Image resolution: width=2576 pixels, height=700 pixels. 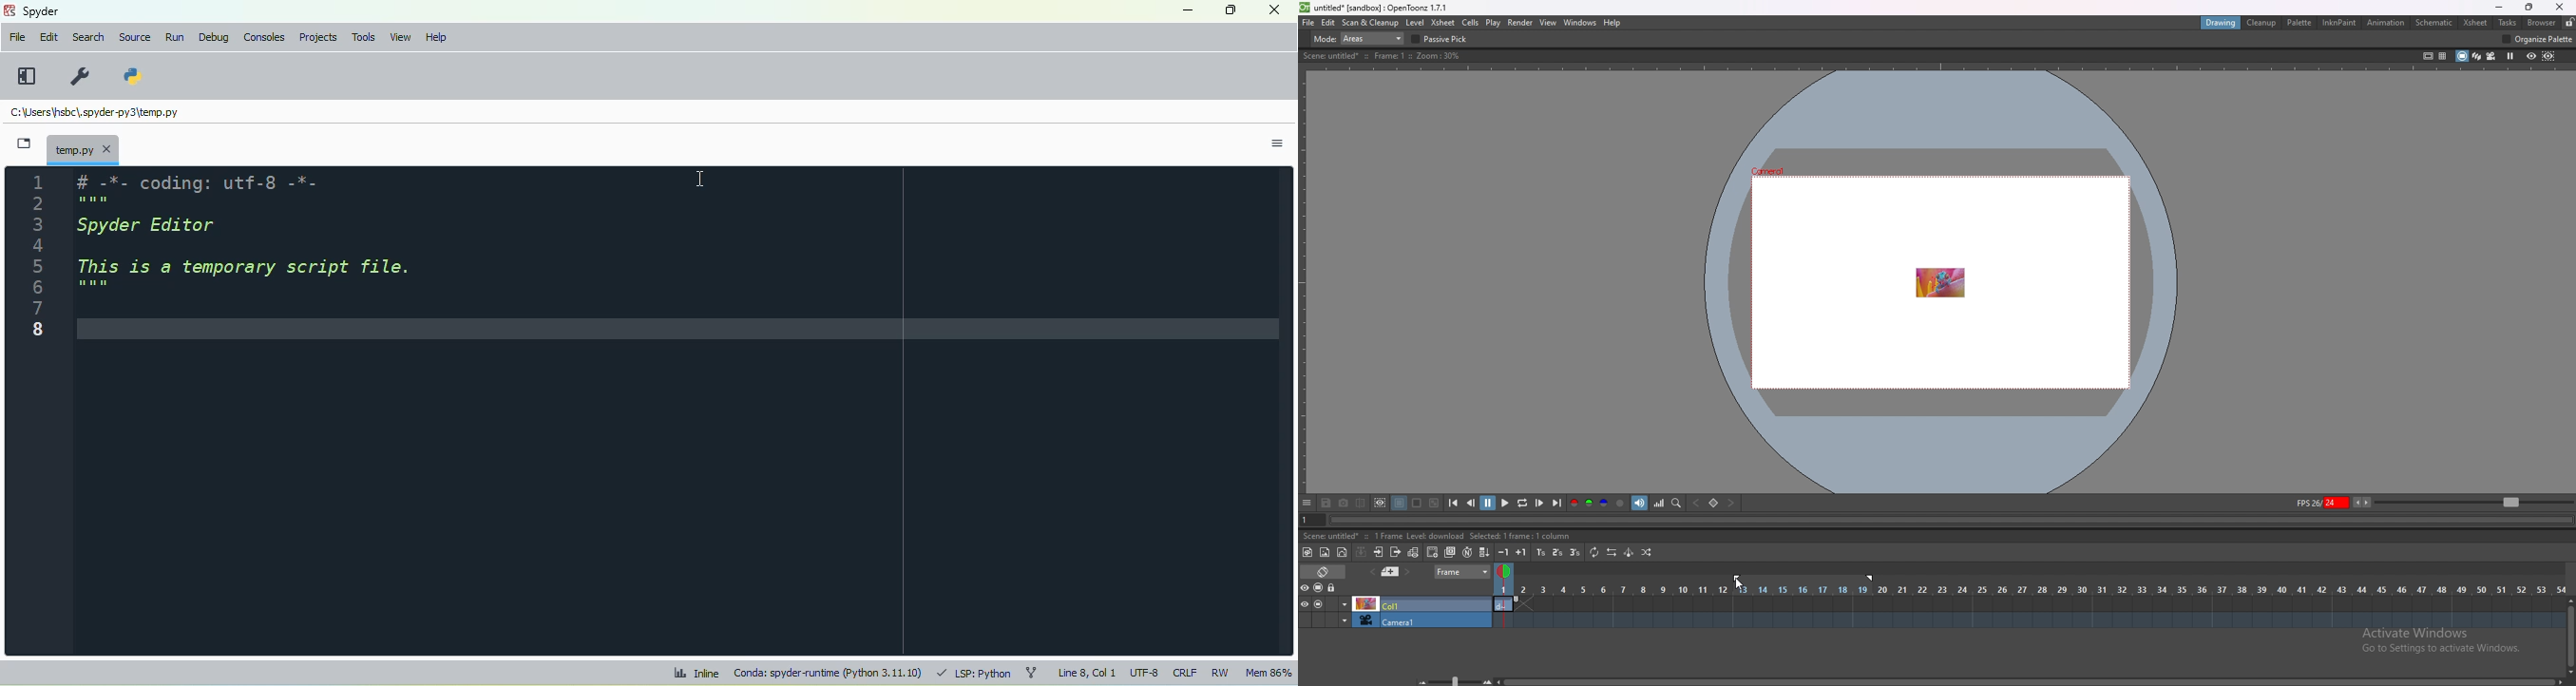 What do you see at coordinates (136, 71) in the screenshot?
I see `PYTHONPATH manager` at bounding box center [136, 71].